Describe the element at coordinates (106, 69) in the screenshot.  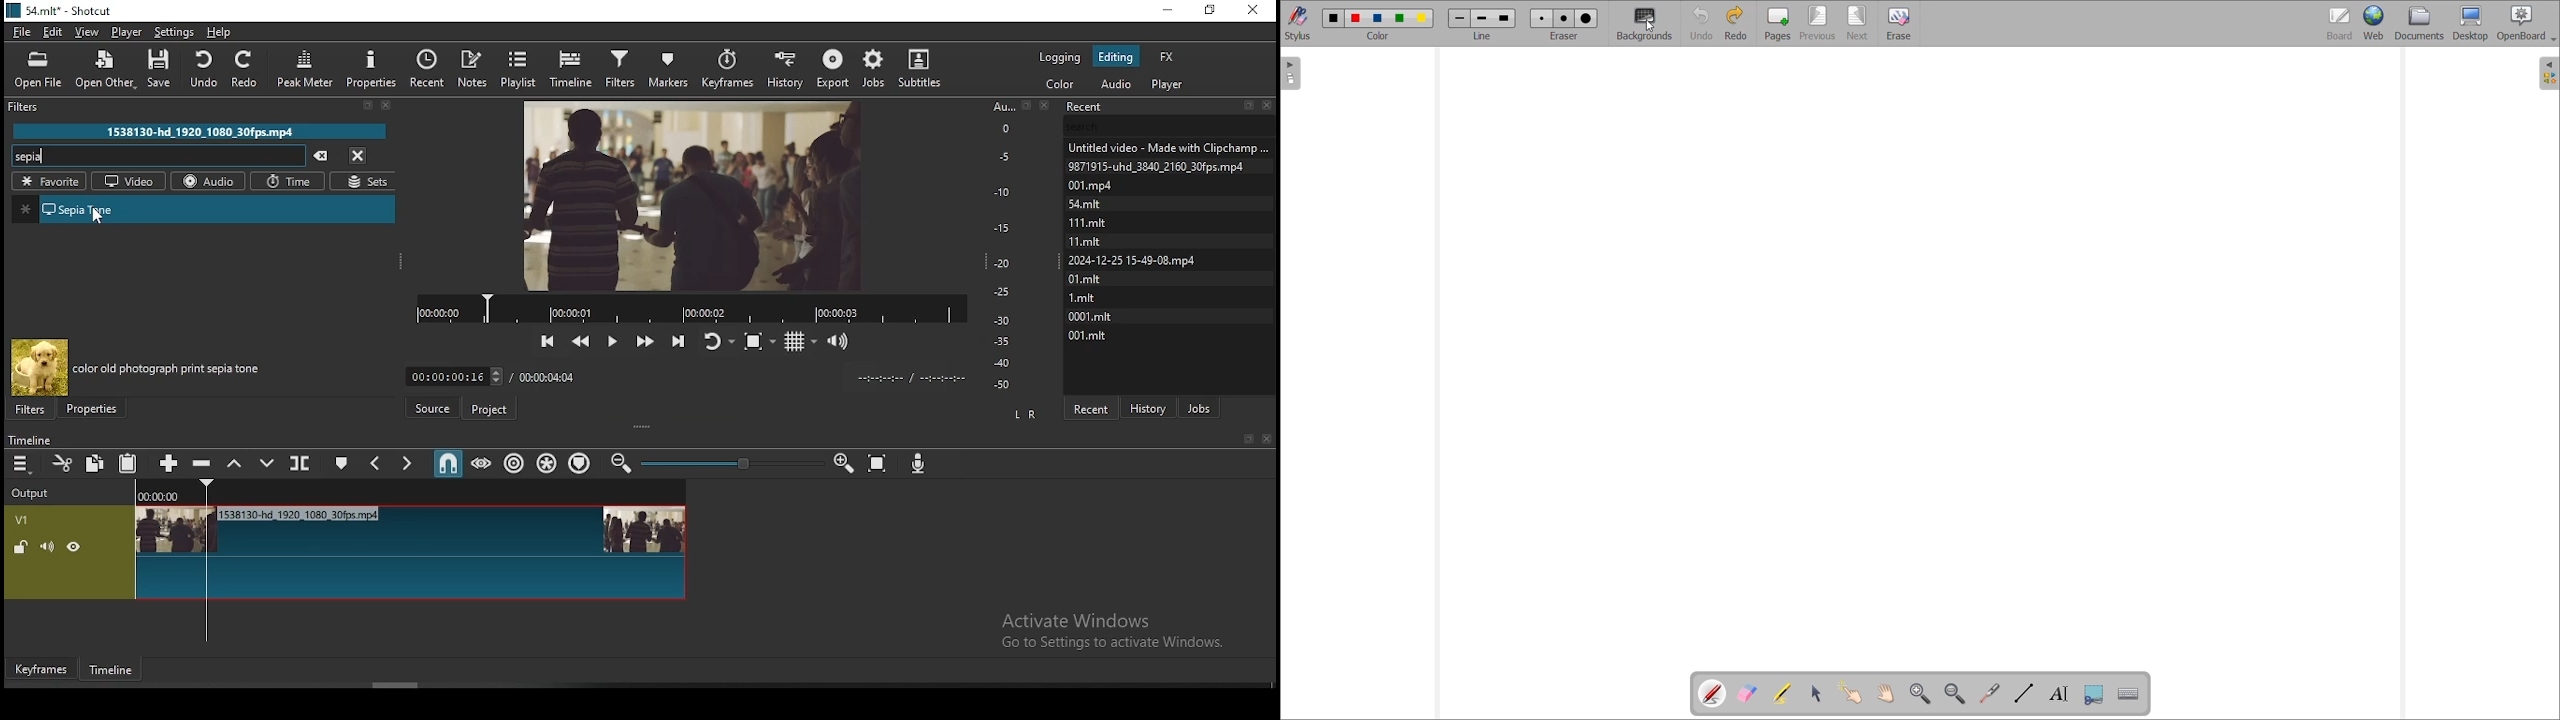
I see `open other` at that location.